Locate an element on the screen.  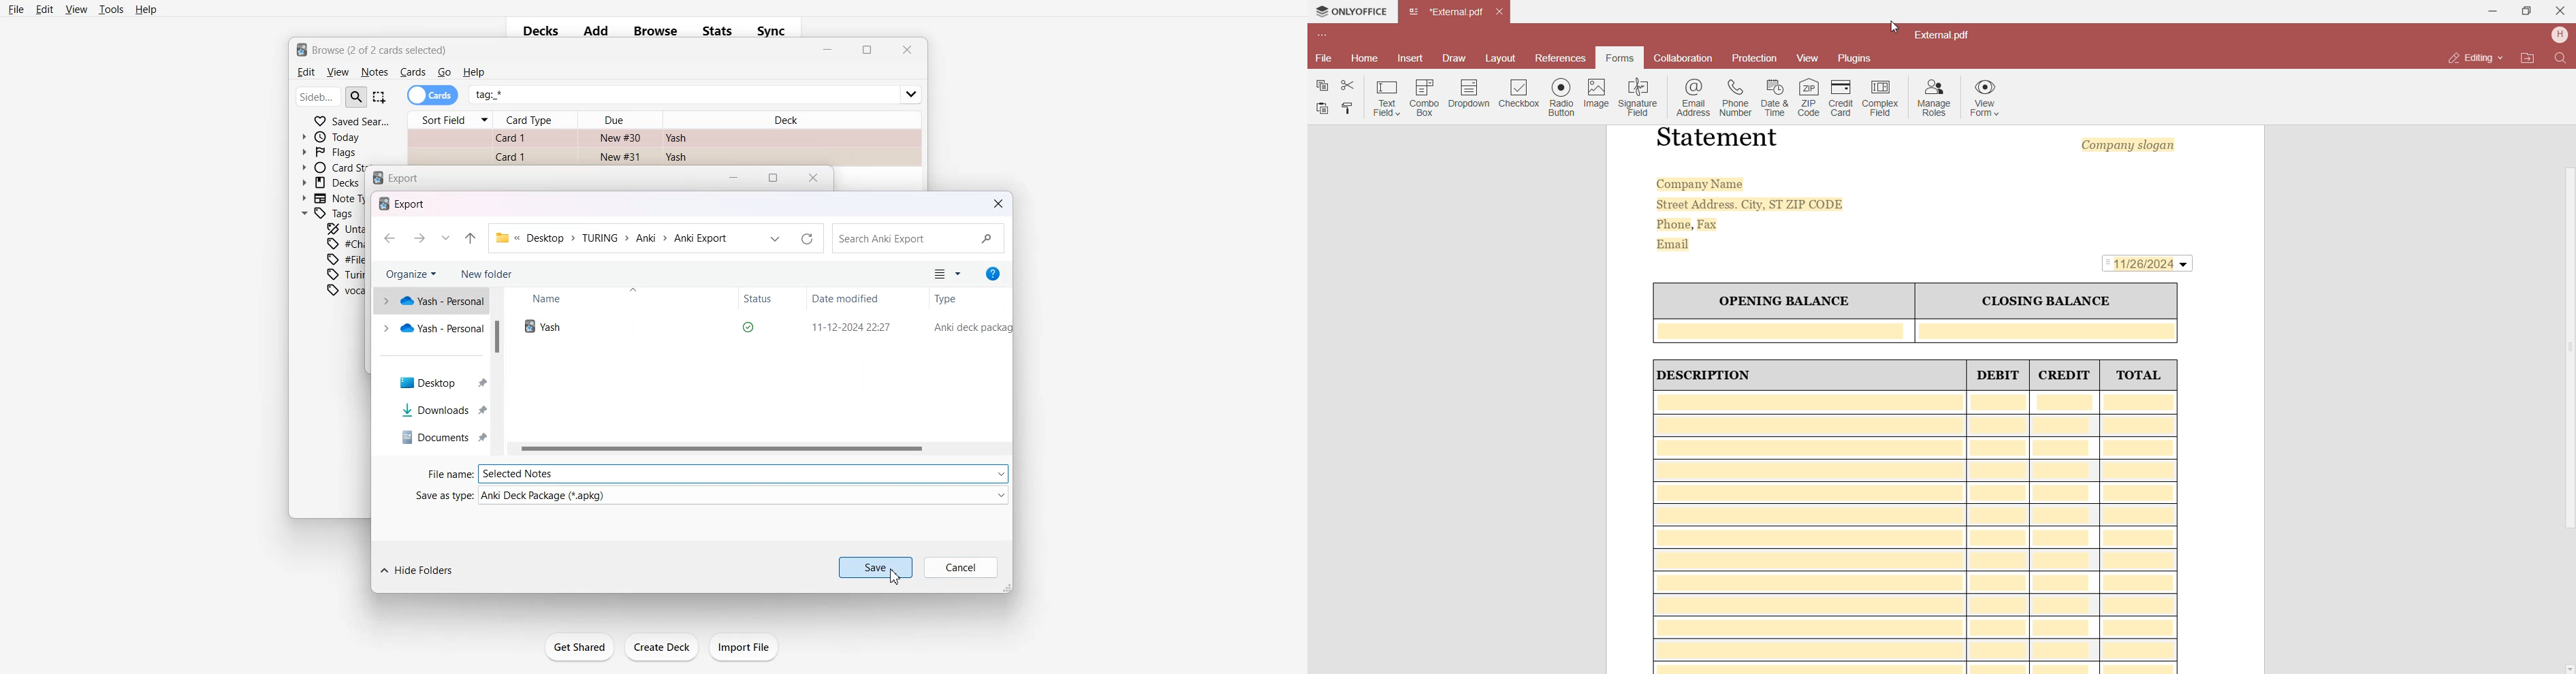
Get Help is located at coordinates (989, 274).